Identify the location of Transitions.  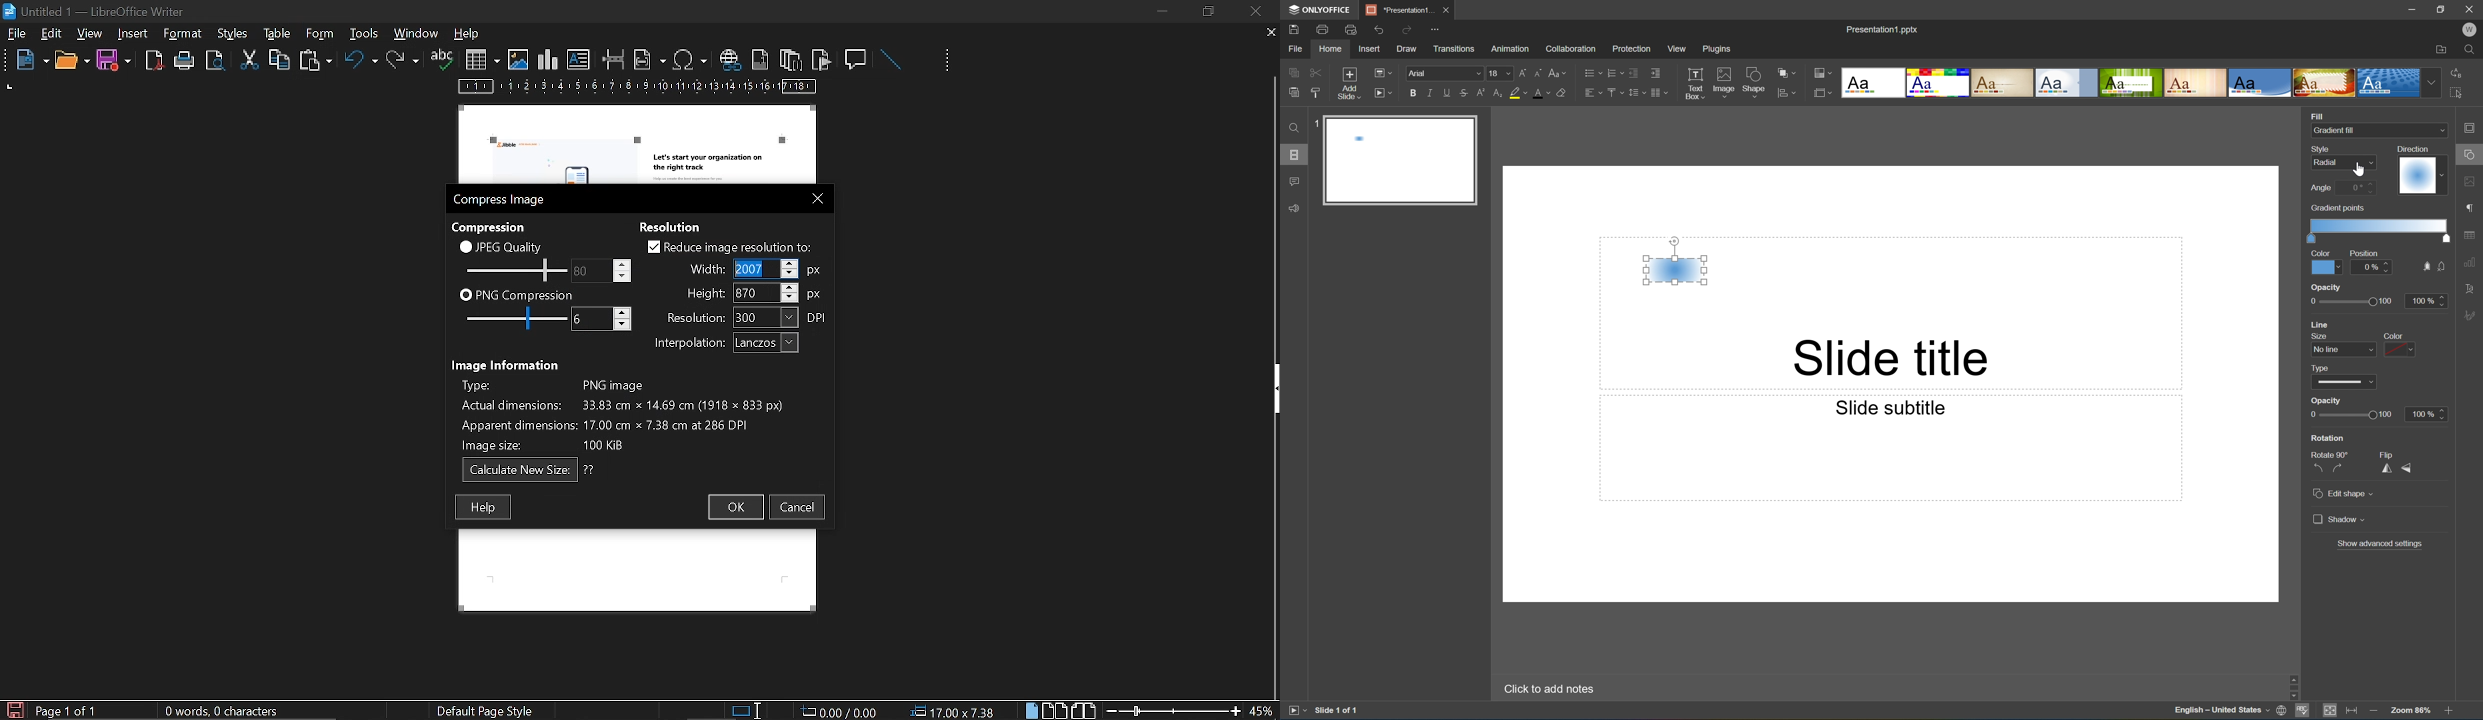
(1453, 48).